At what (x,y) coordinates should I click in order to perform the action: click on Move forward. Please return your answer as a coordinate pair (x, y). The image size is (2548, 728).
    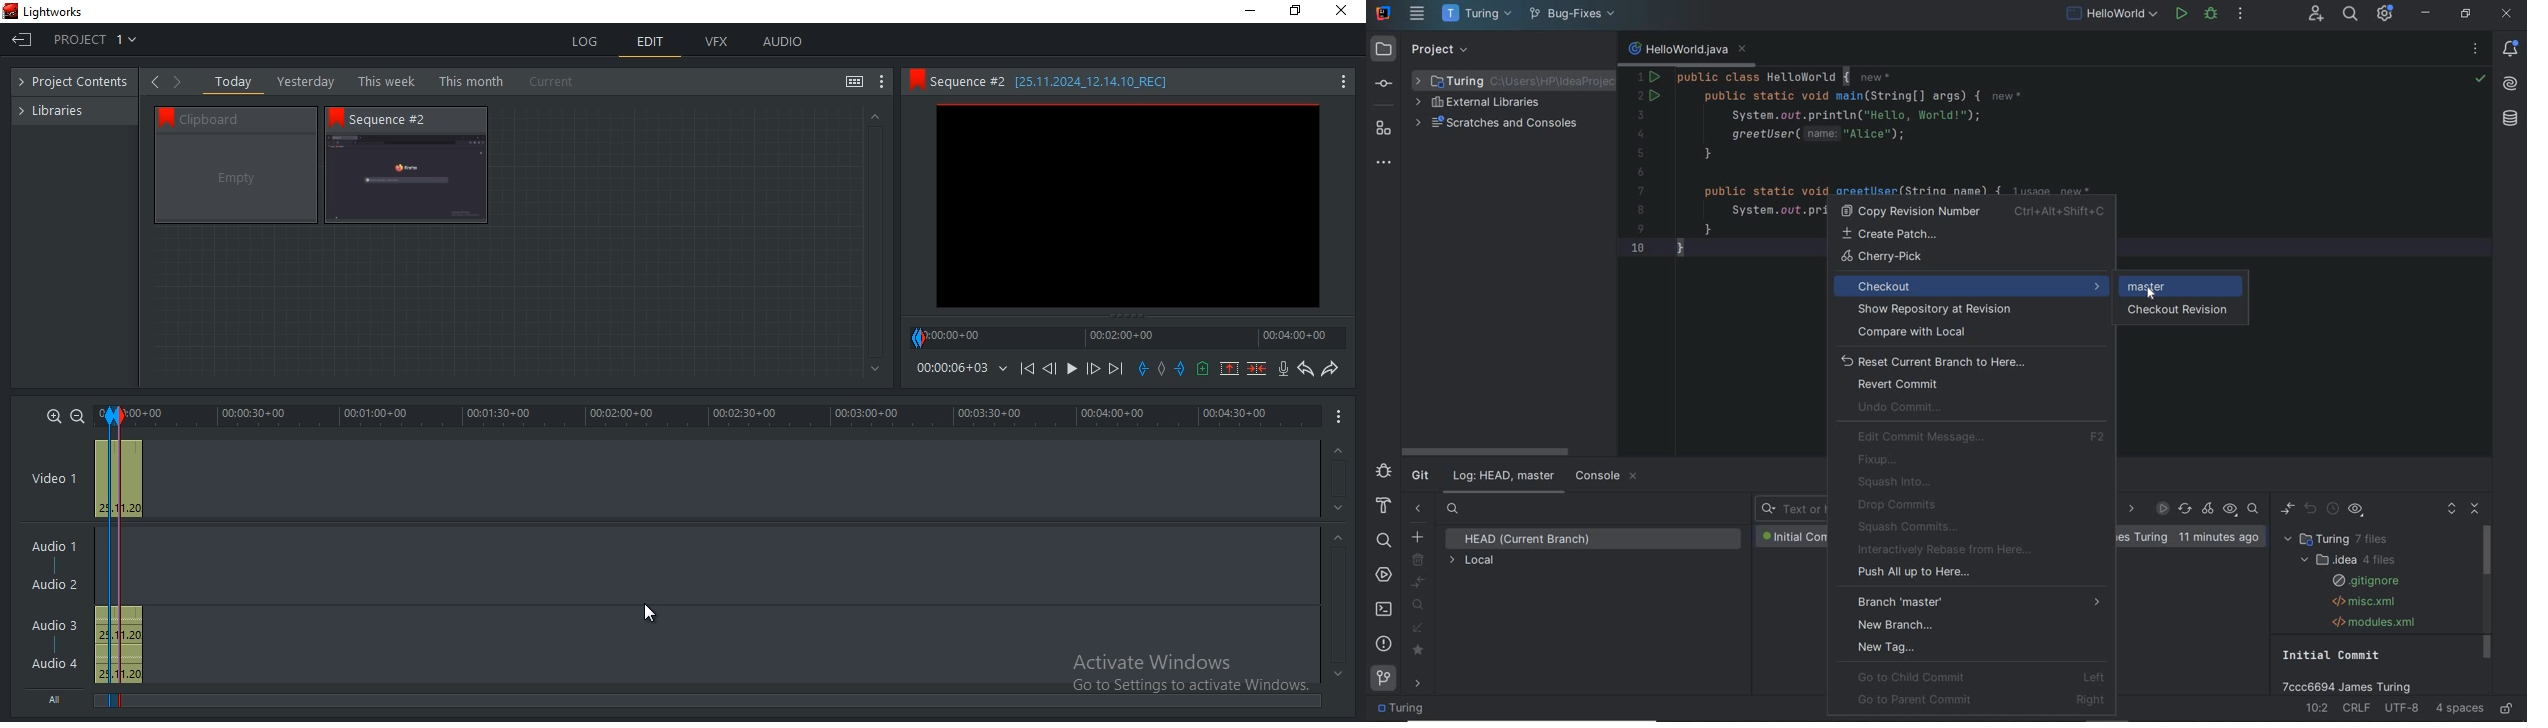
    Looking at the image, I should click on (1115, 369).